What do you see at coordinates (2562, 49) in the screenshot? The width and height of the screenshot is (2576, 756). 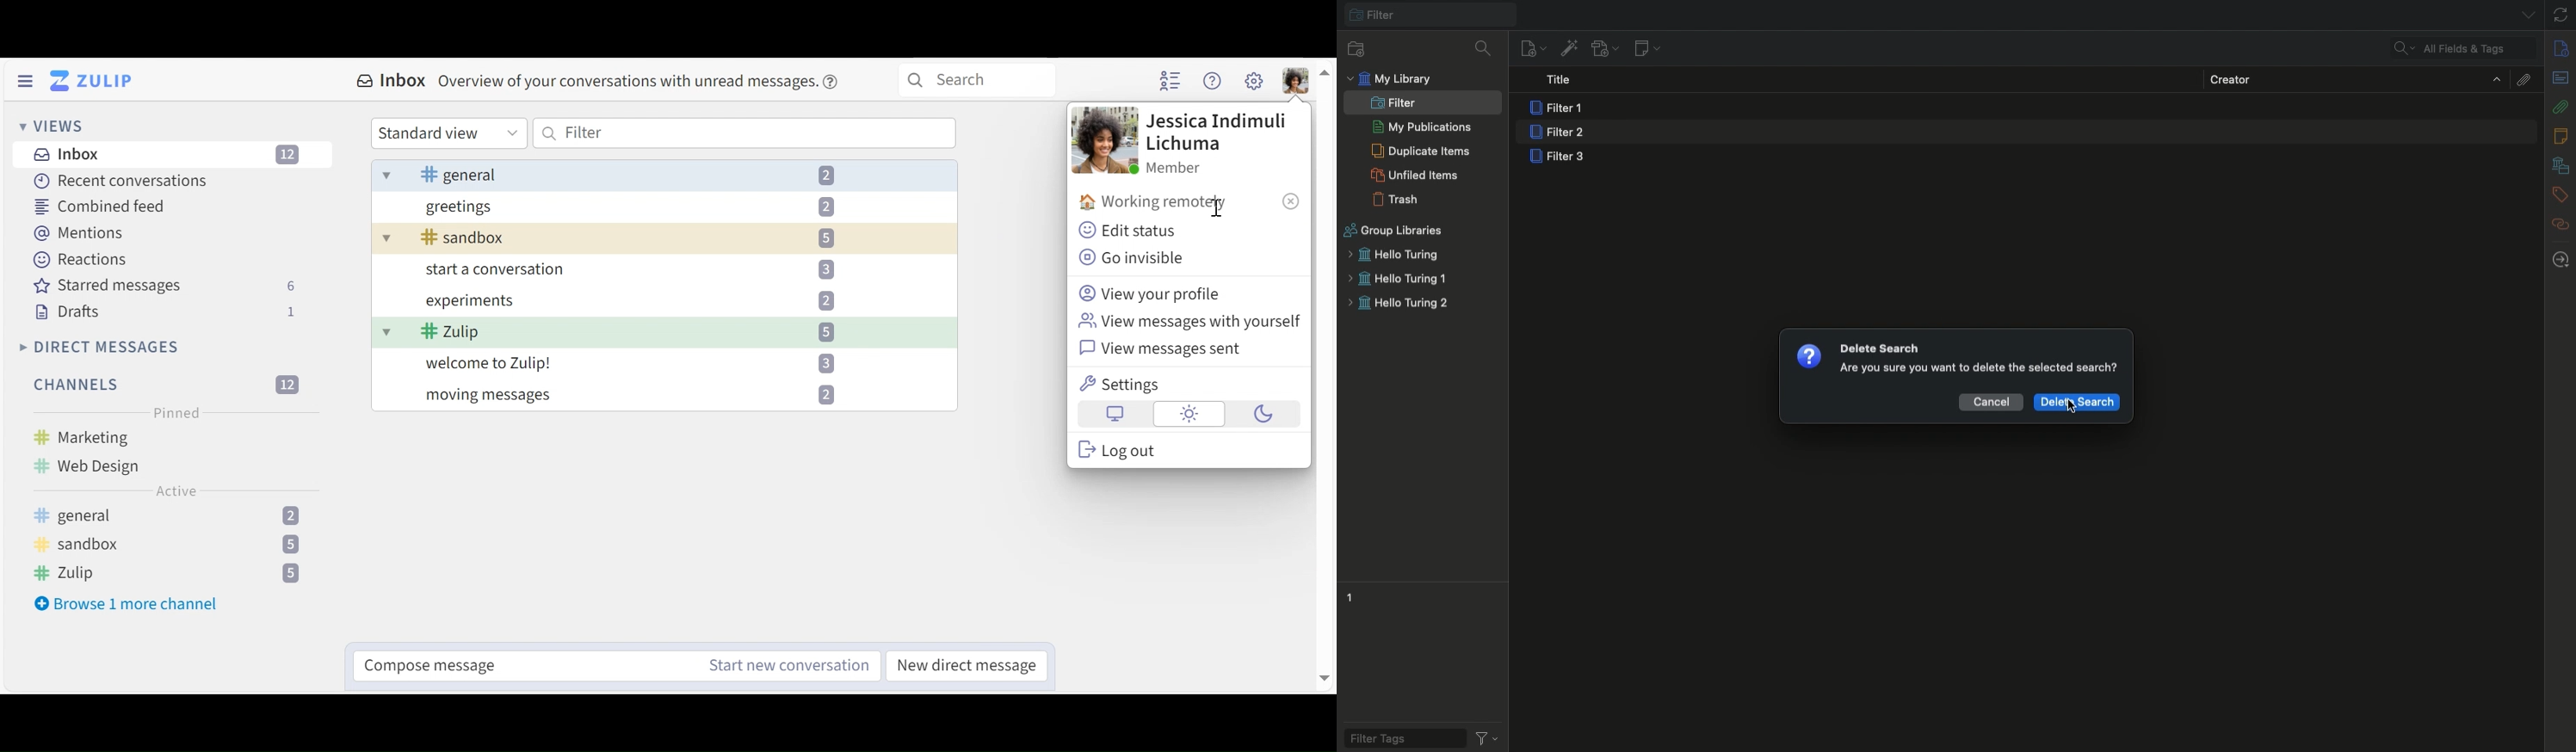 I see `Info` at bounding box center [2562, 49].